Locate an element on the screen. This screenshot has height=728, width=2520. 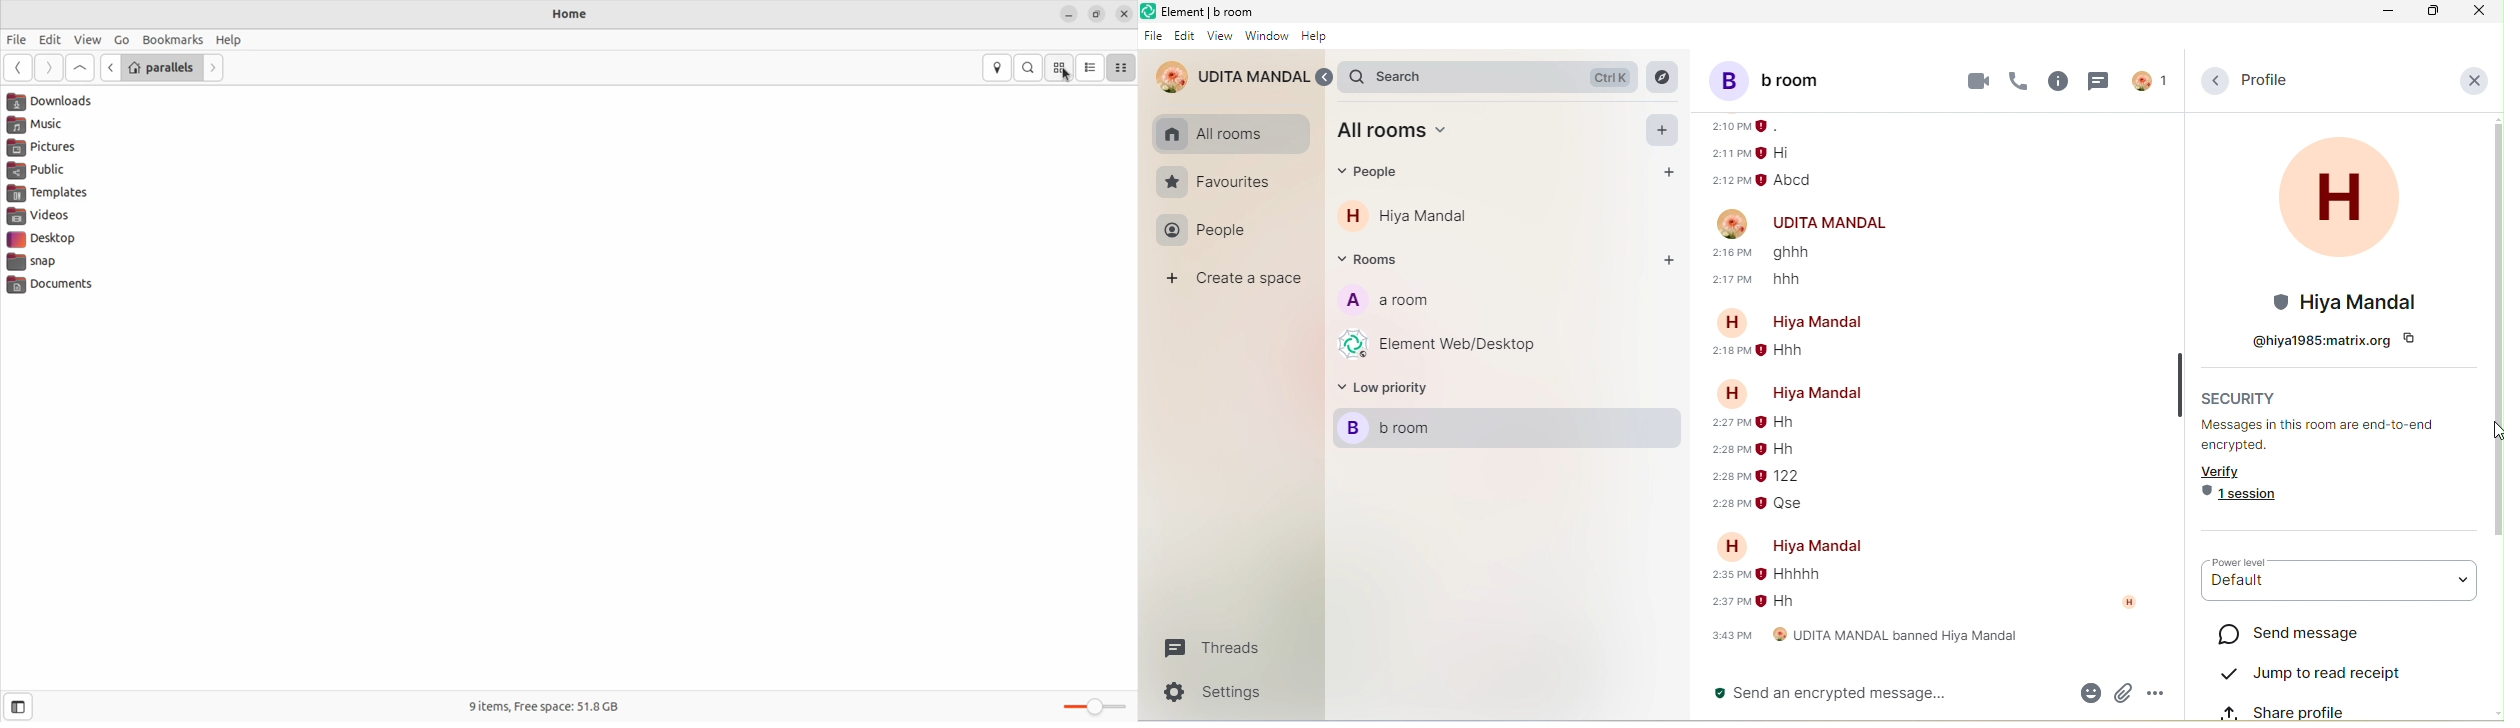
settings is located at coordinates (1223, 692).